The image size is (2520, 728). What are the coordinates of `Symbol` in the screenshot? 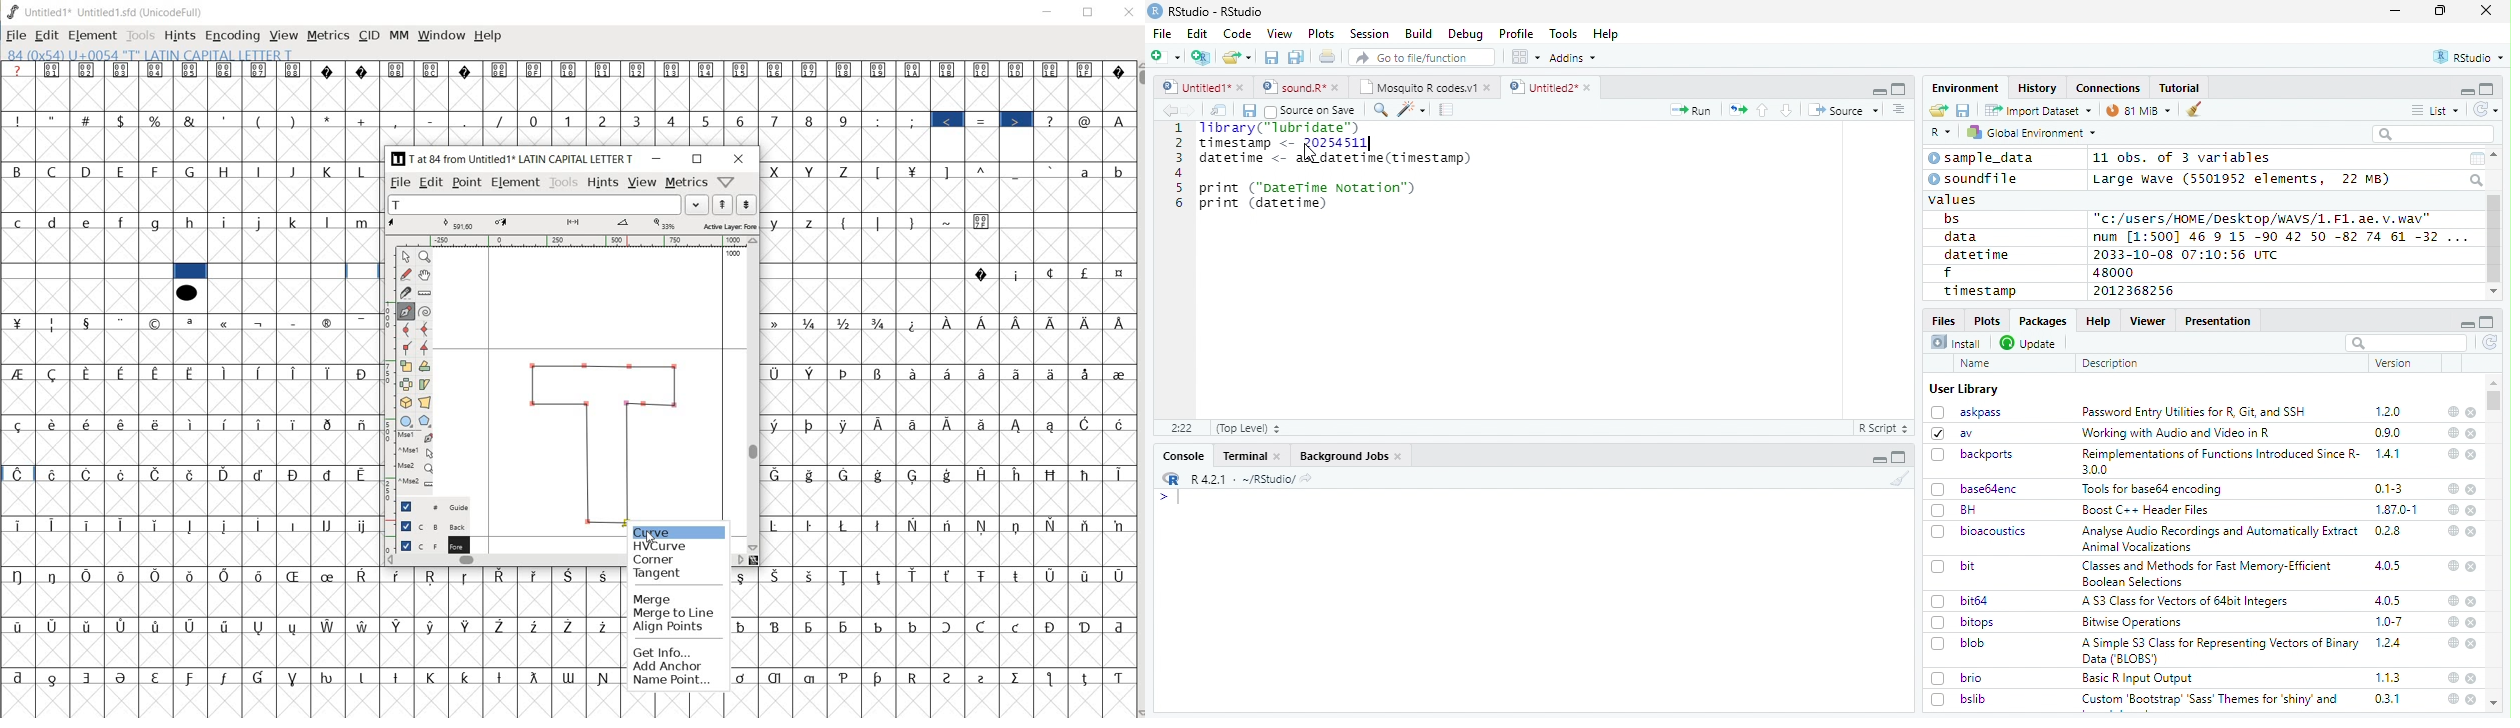 It's located at (261, 322).